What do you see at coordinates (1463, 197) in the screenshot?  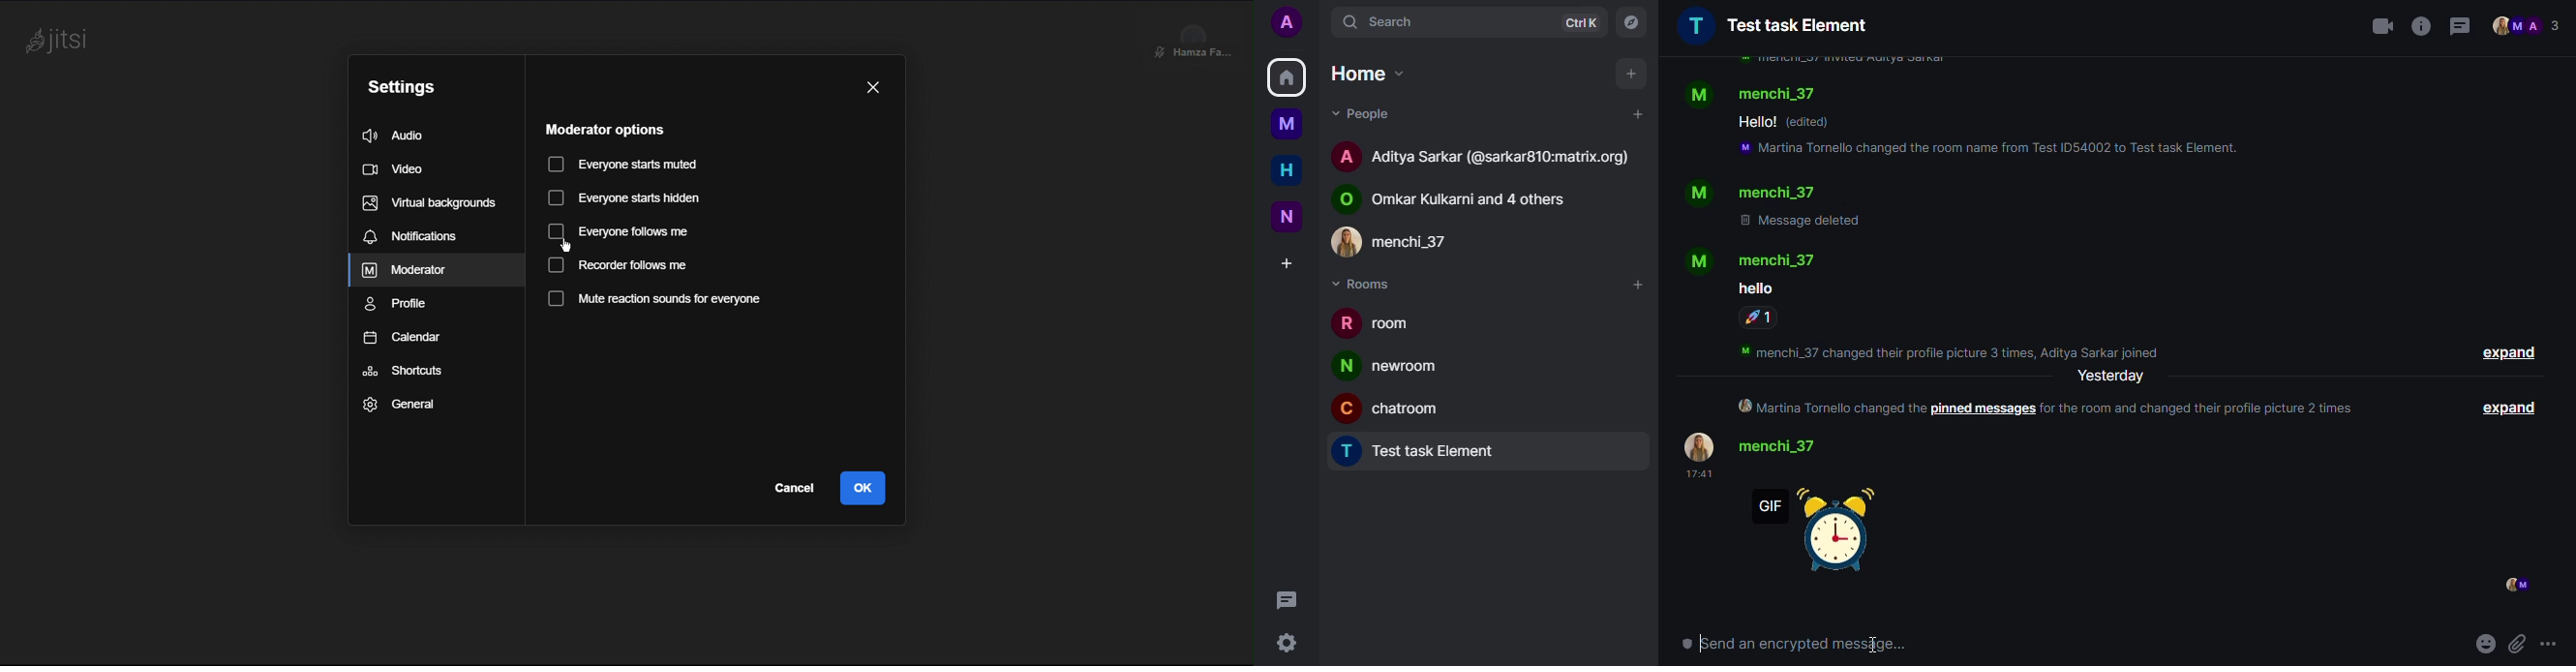 I see `contact` at bounding box center [1463, 197].